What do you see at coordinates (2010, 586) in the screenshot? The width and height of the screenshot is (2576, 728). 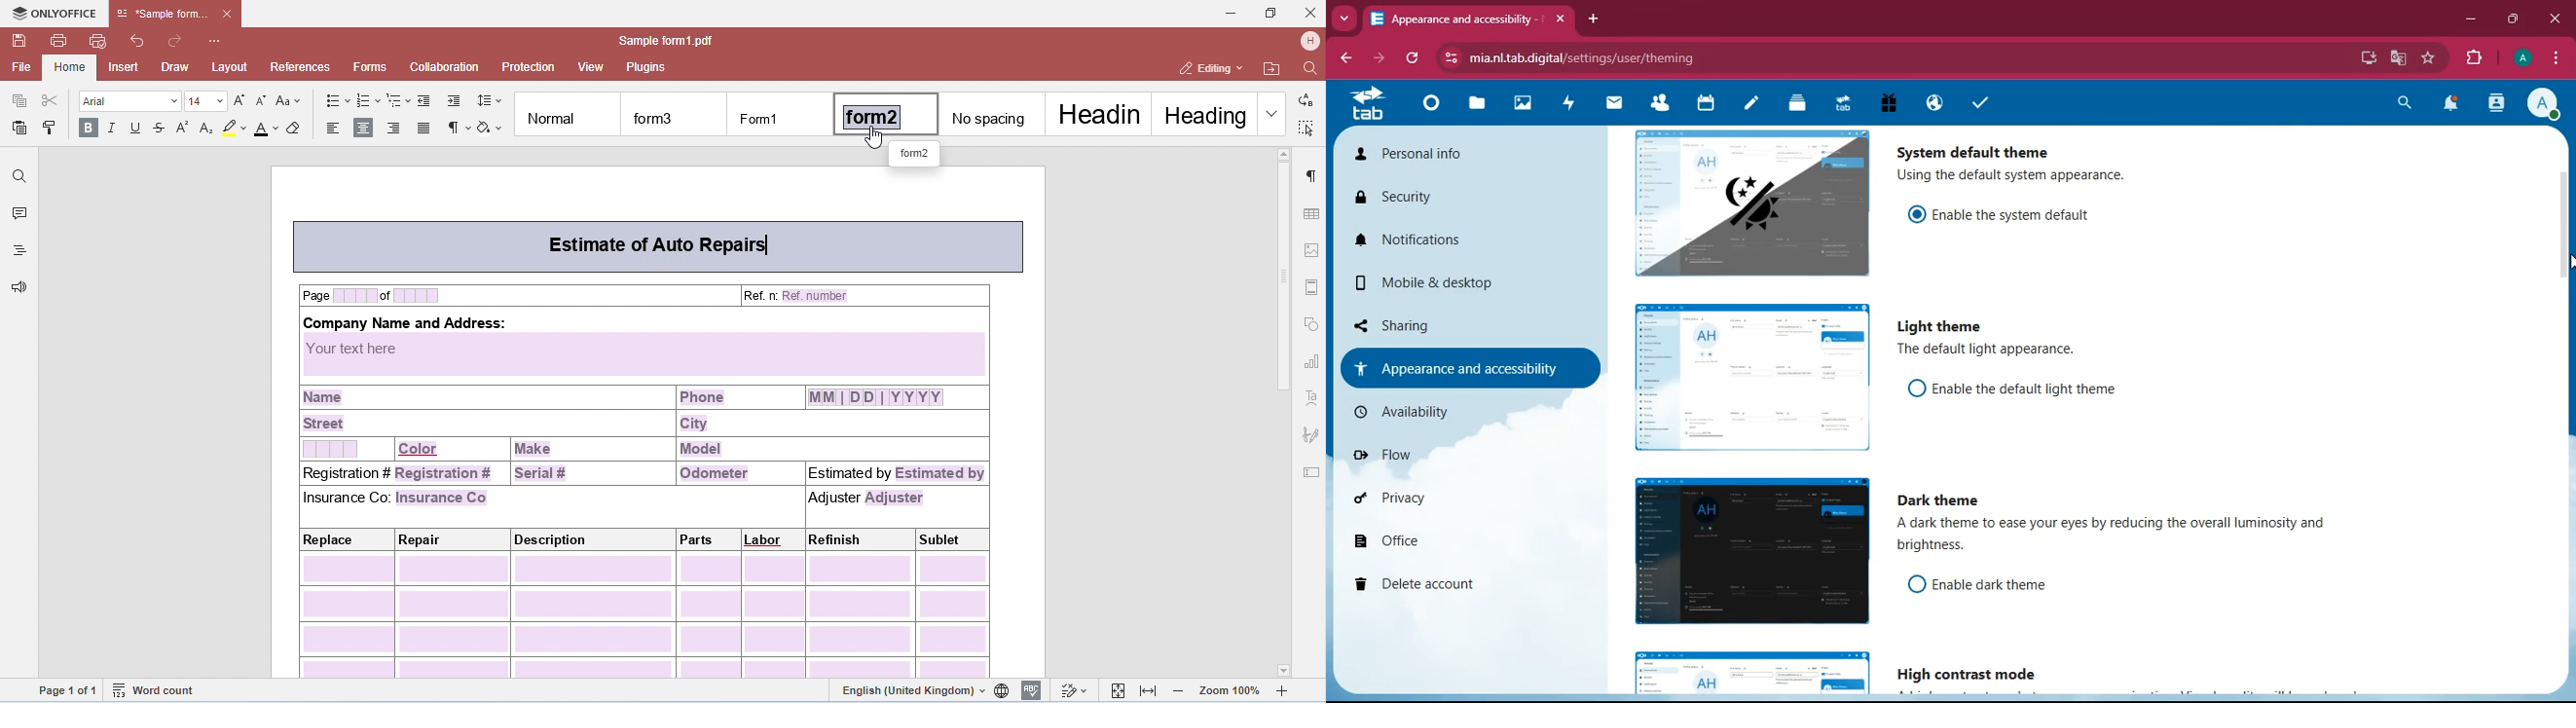 I see `enable` at bounding box center [2010, 586].